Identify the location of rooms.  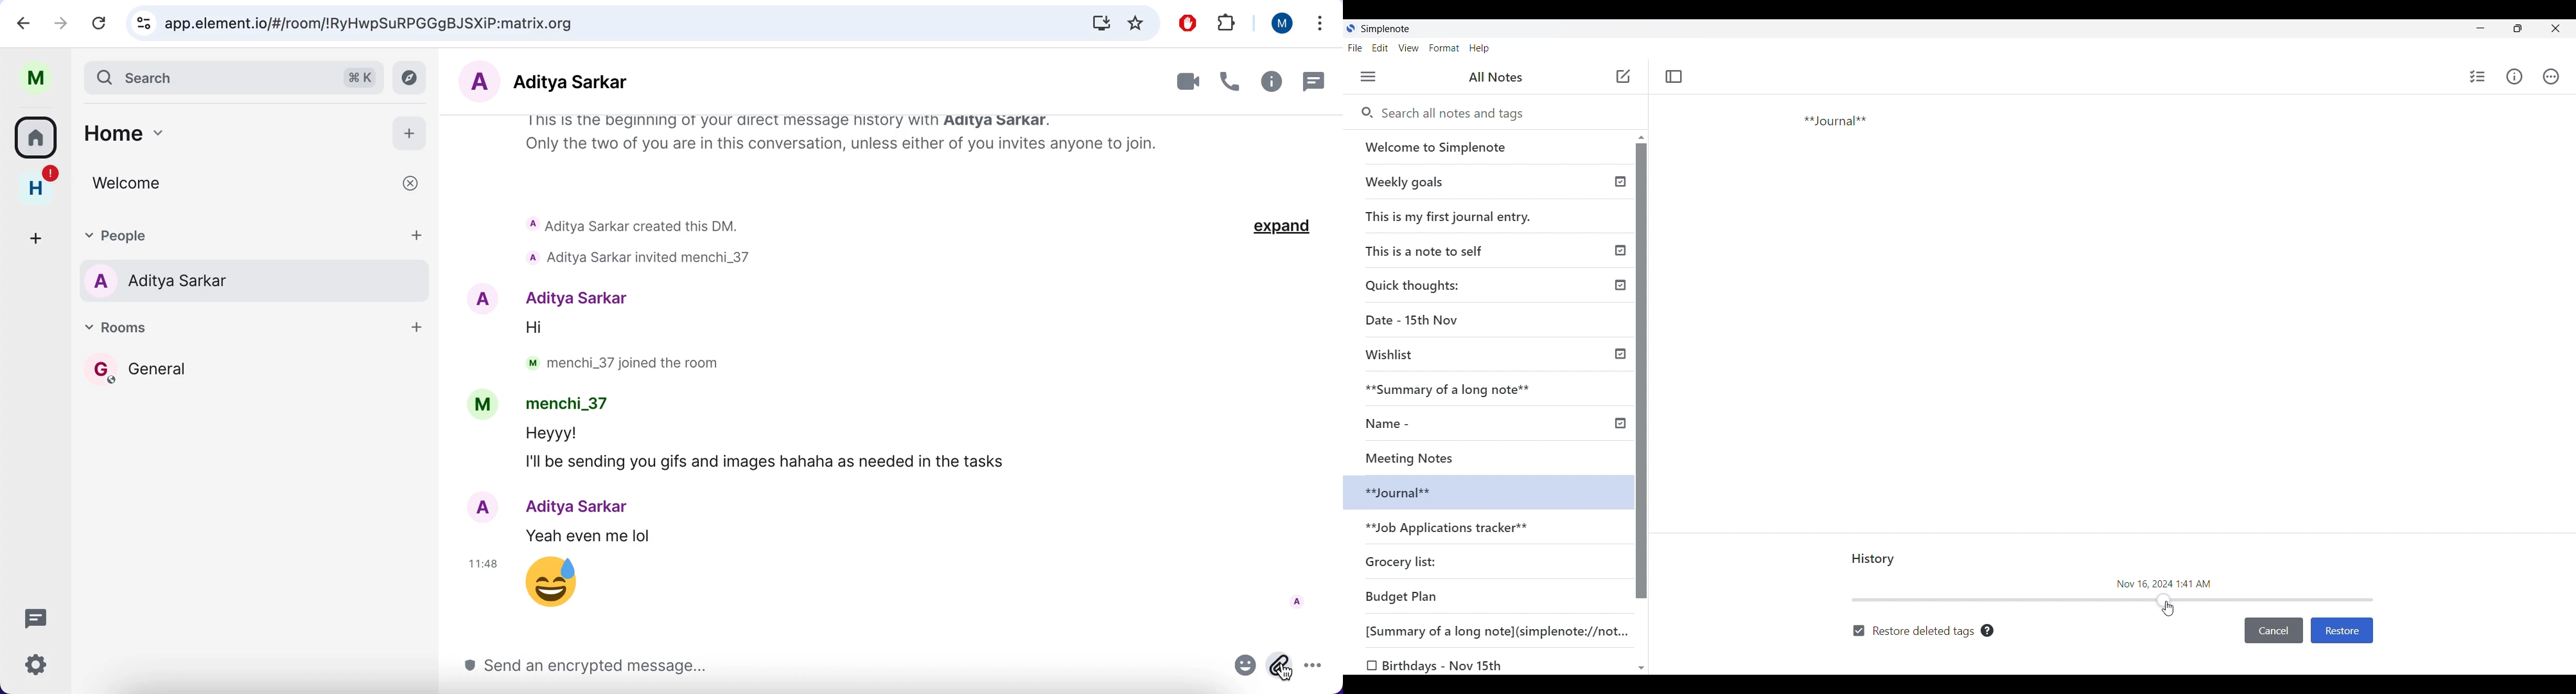
(37, 135).